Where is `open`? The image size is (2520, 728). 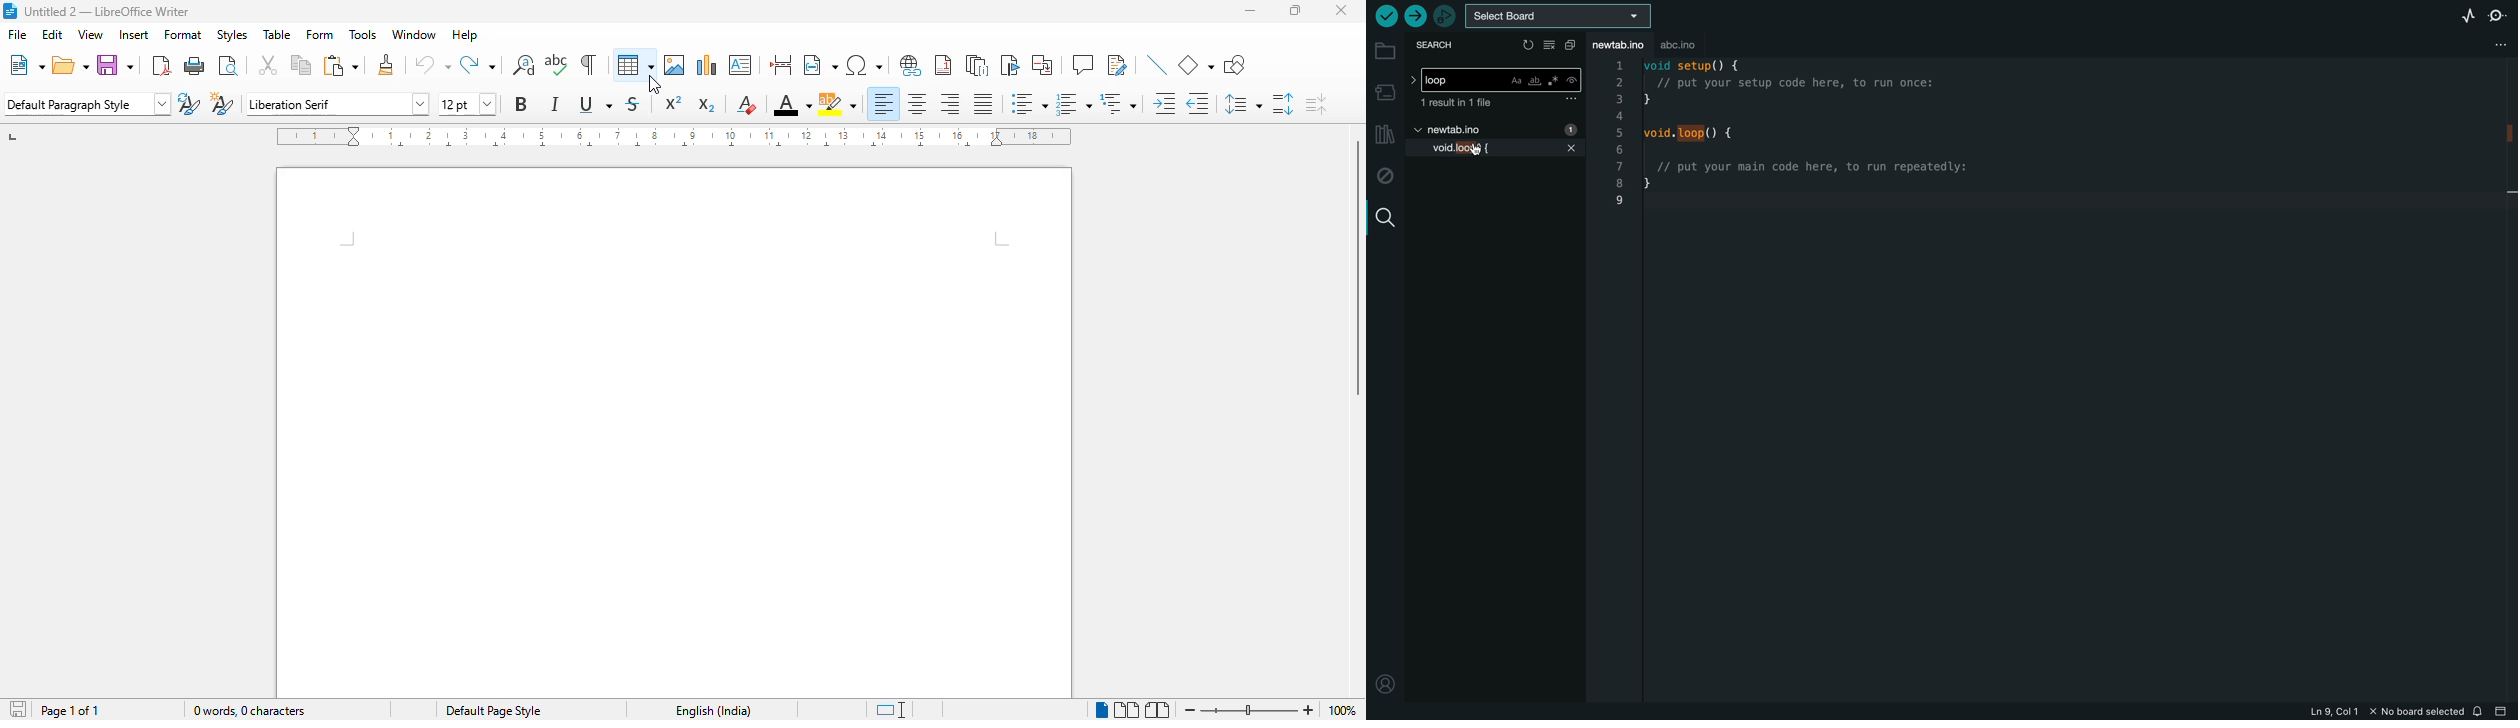 open is located at coordinates (71, 64).